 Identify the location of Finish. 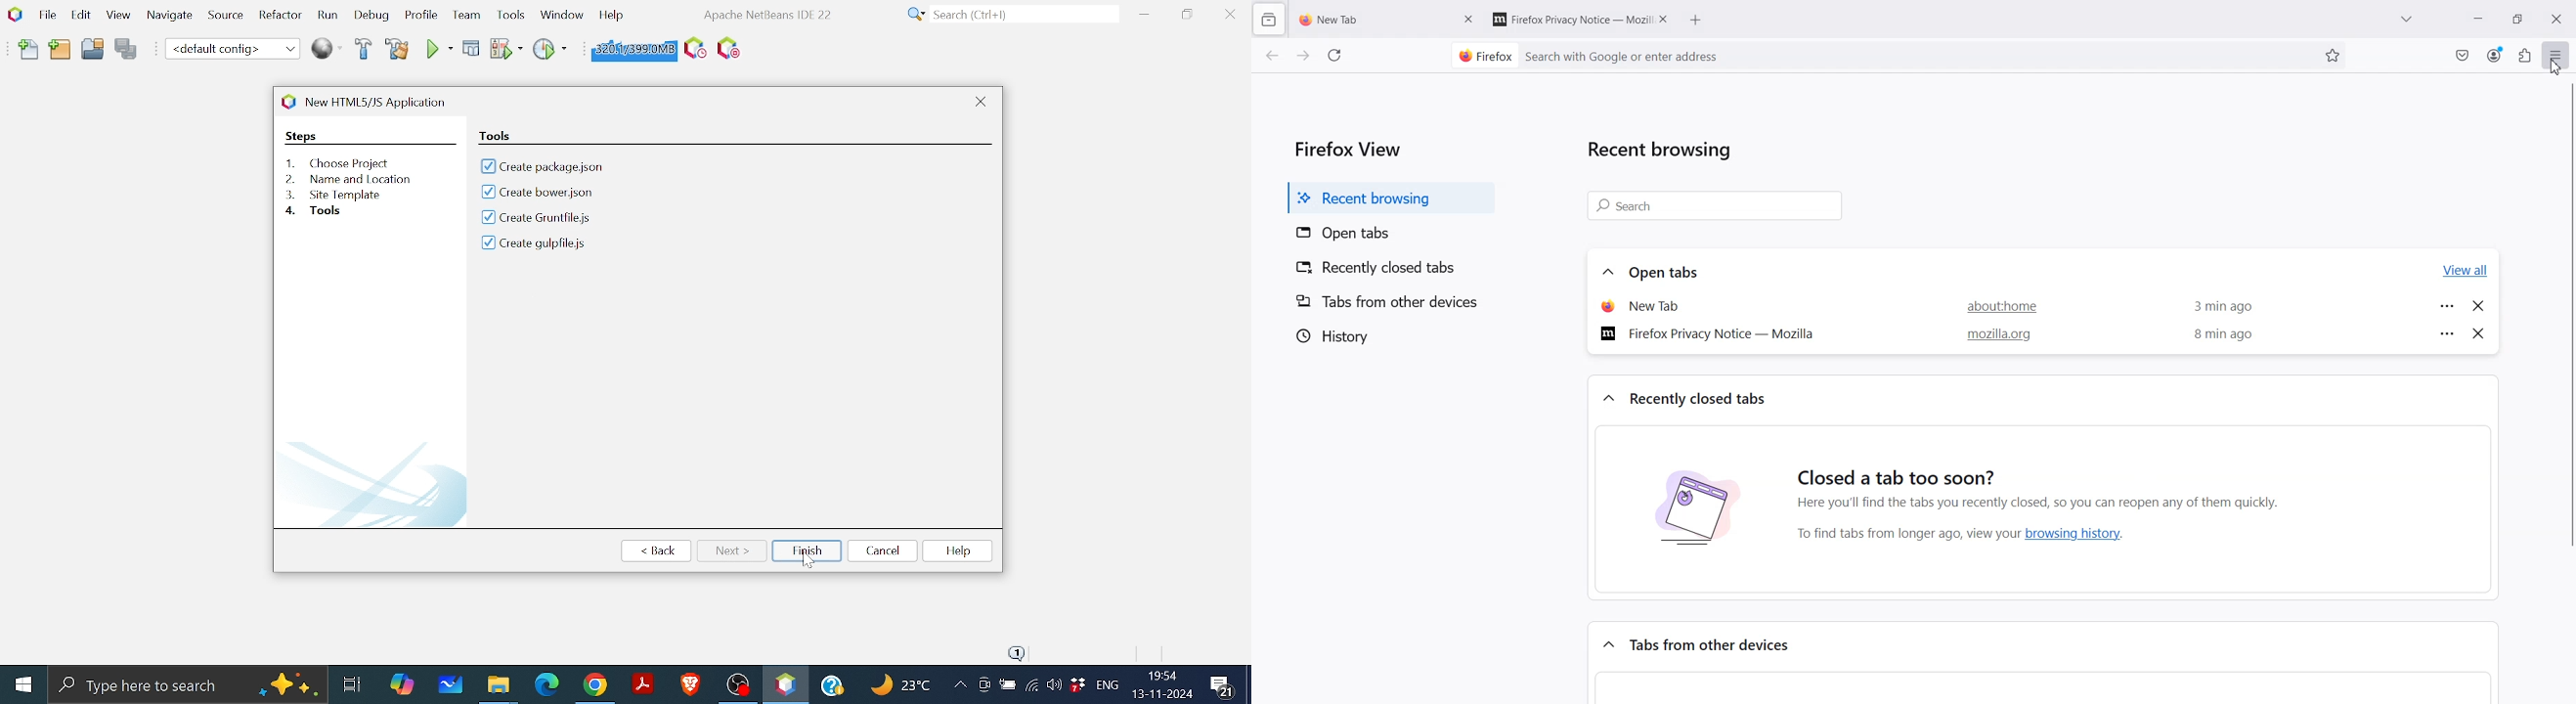
(807, 550).